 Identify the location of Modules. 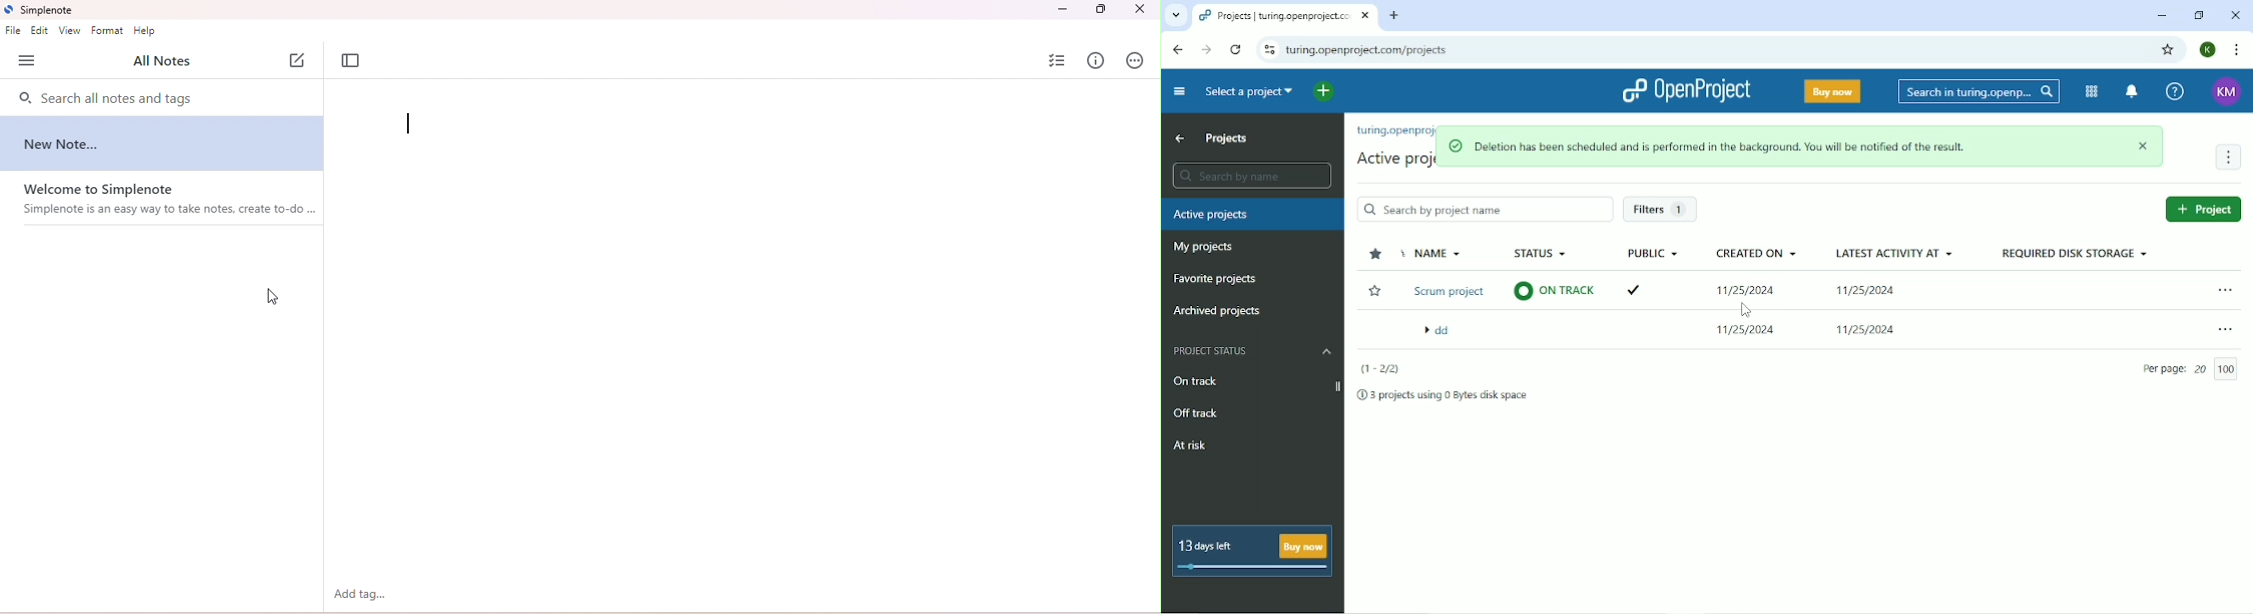
(2092, 91).